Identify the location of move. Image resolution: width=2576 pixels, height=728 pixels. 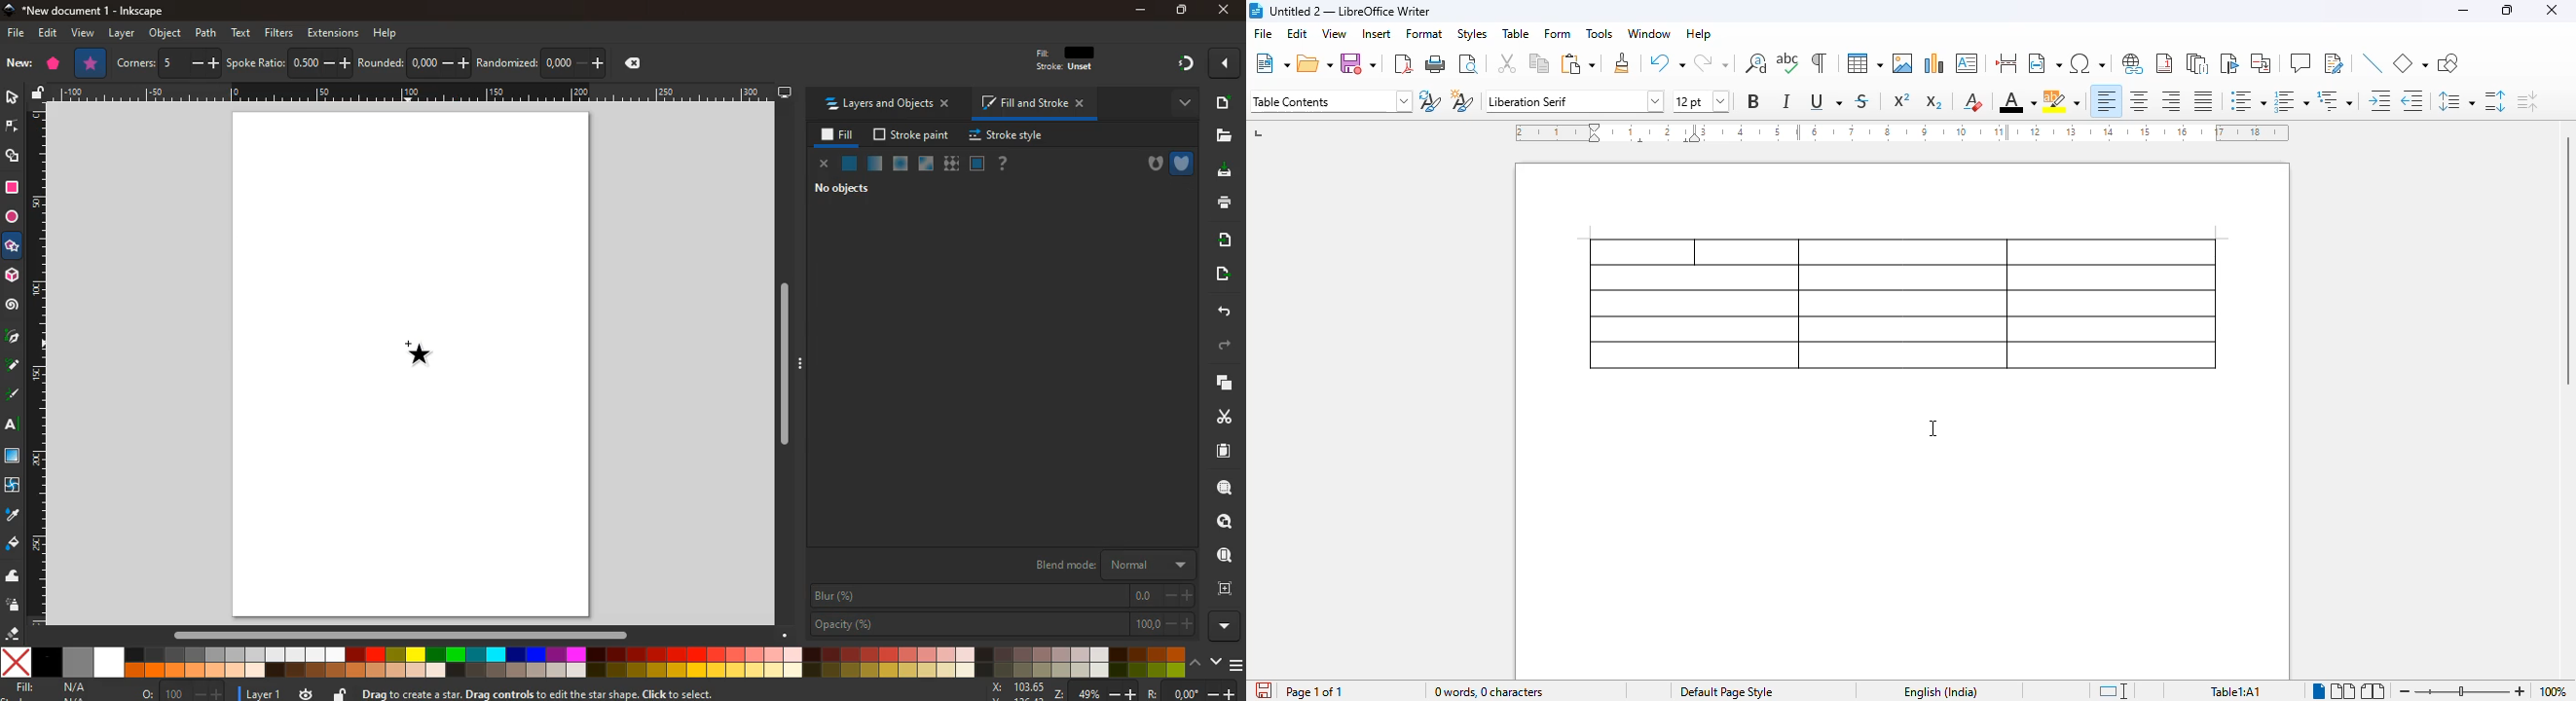
(1220, 275).